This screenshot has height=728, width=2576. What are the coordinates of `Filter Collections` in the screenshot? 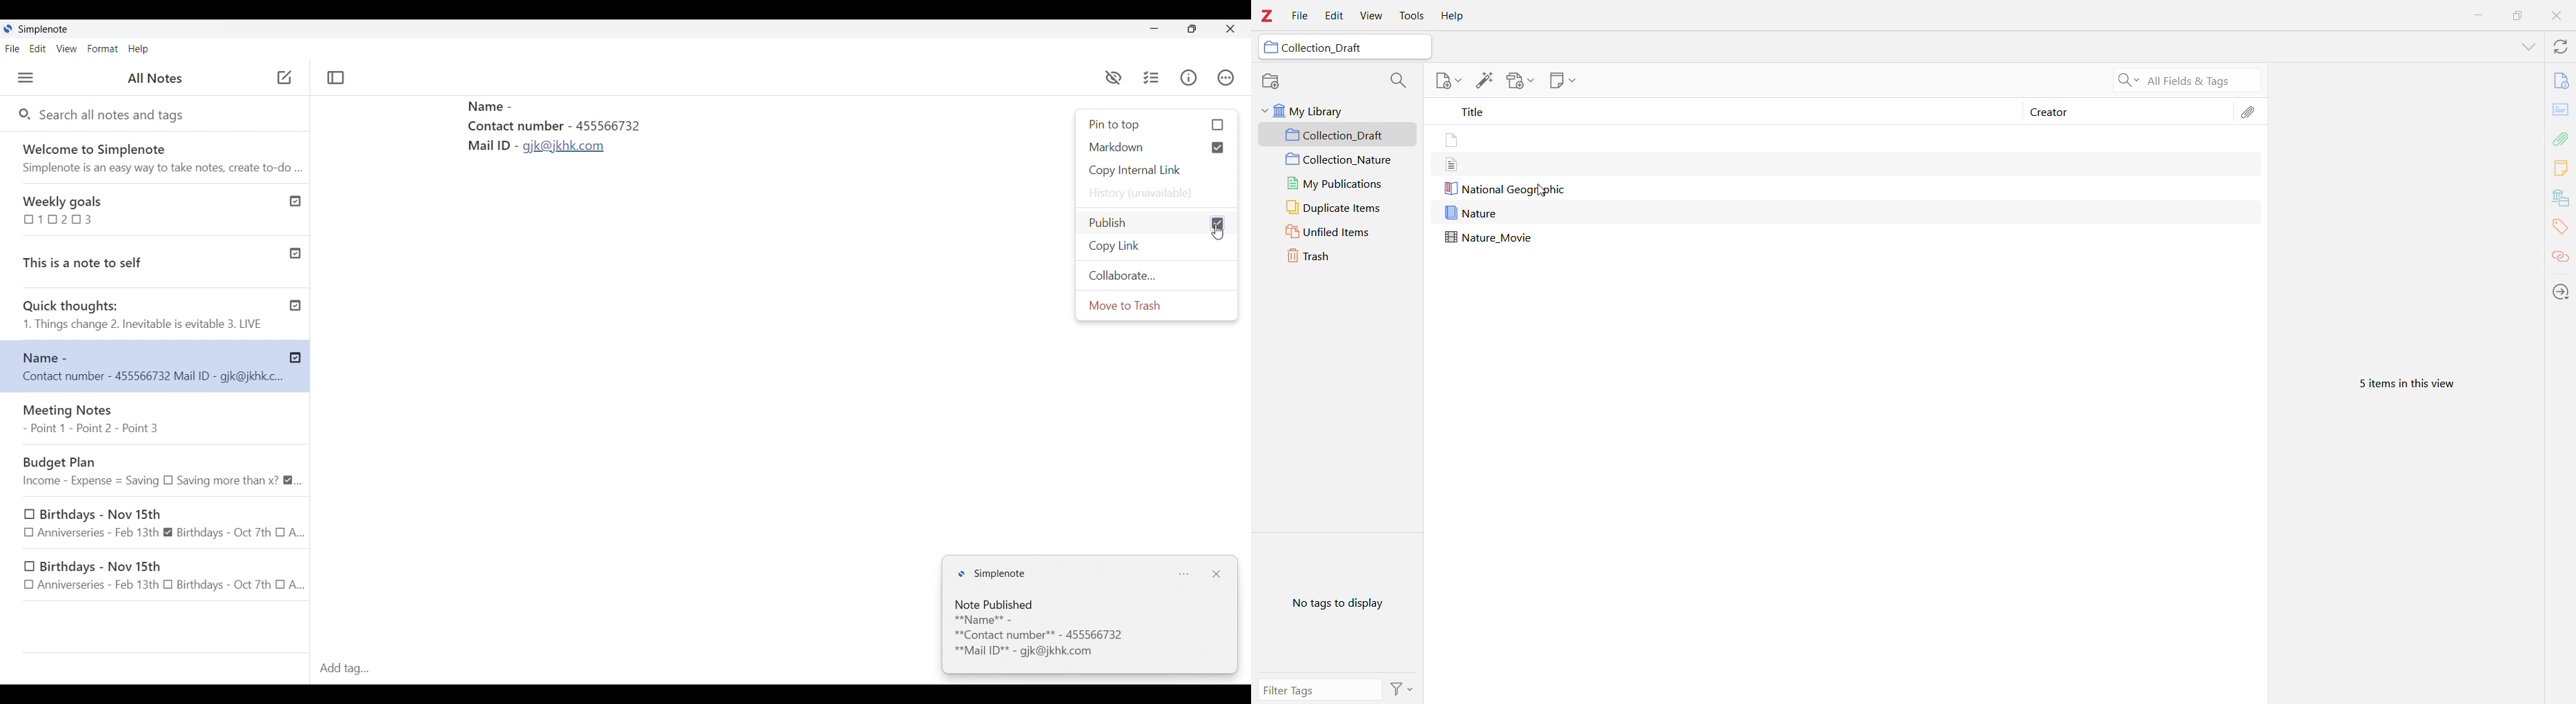 It's located at (1397, 79).